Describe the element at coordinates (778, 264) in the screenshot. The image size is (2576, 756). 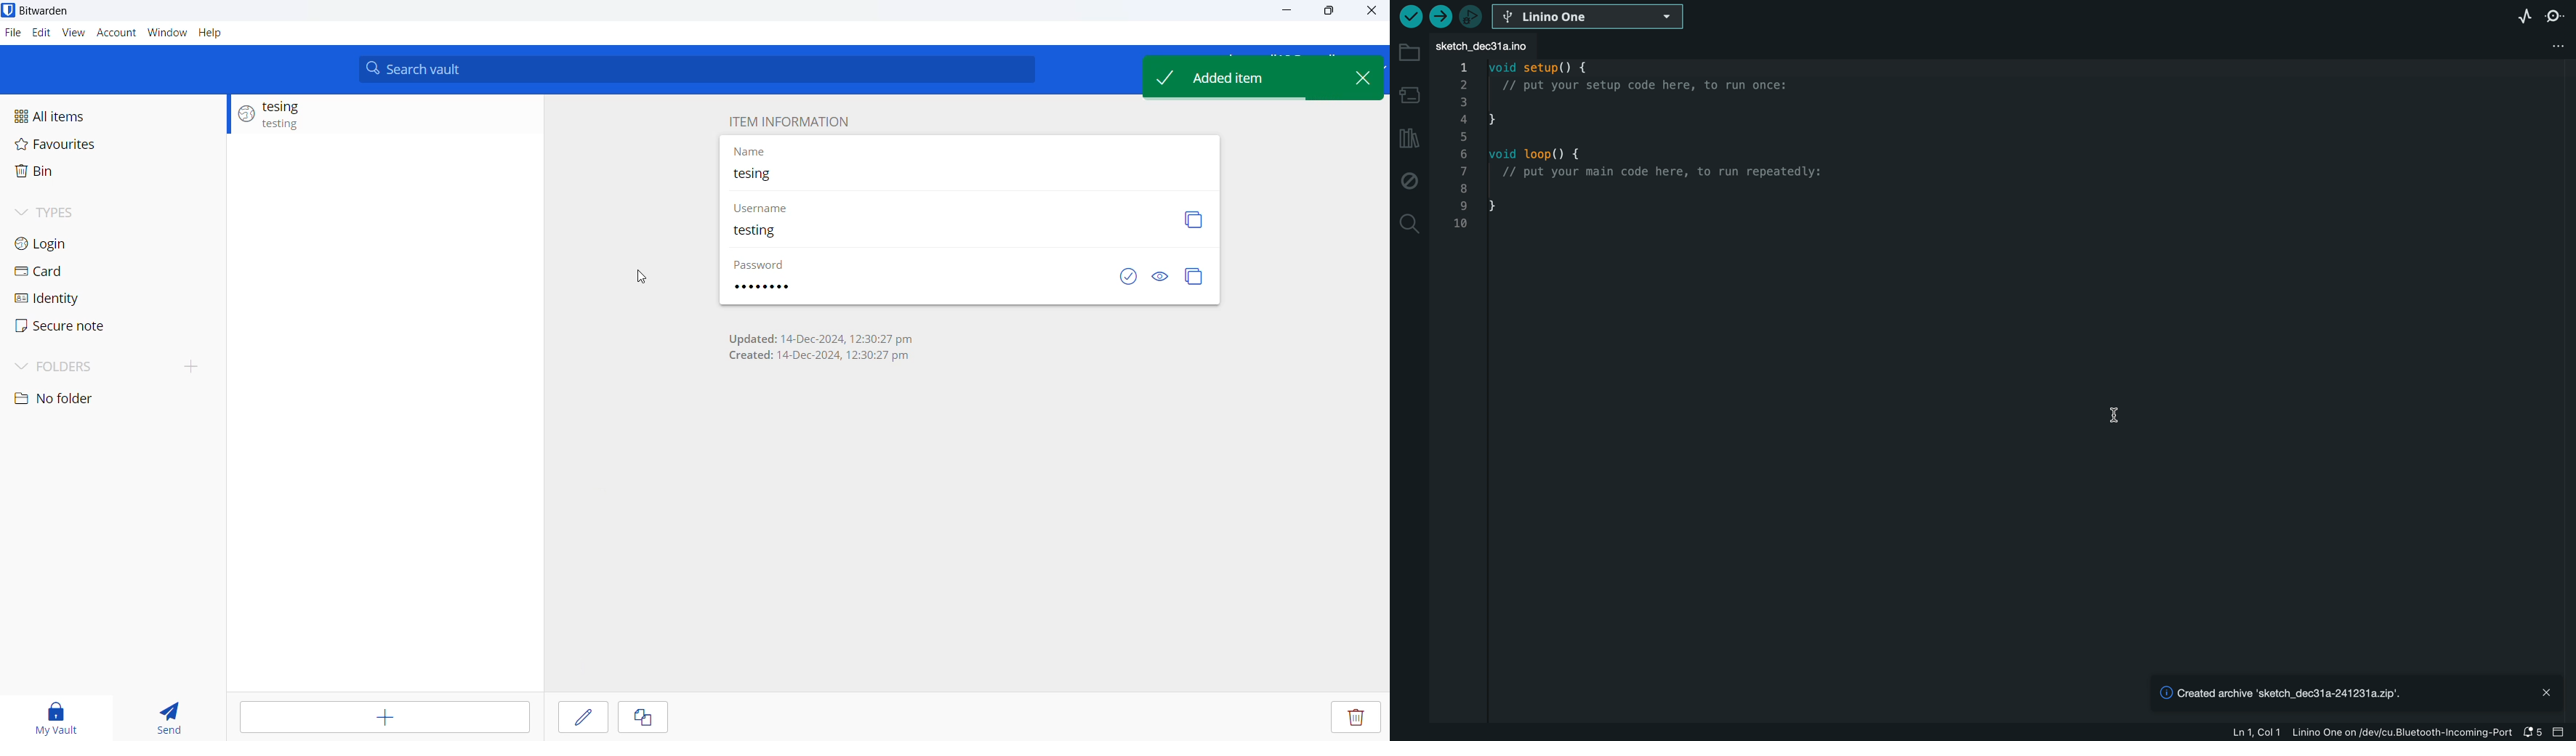
I see `password heading` at that location.